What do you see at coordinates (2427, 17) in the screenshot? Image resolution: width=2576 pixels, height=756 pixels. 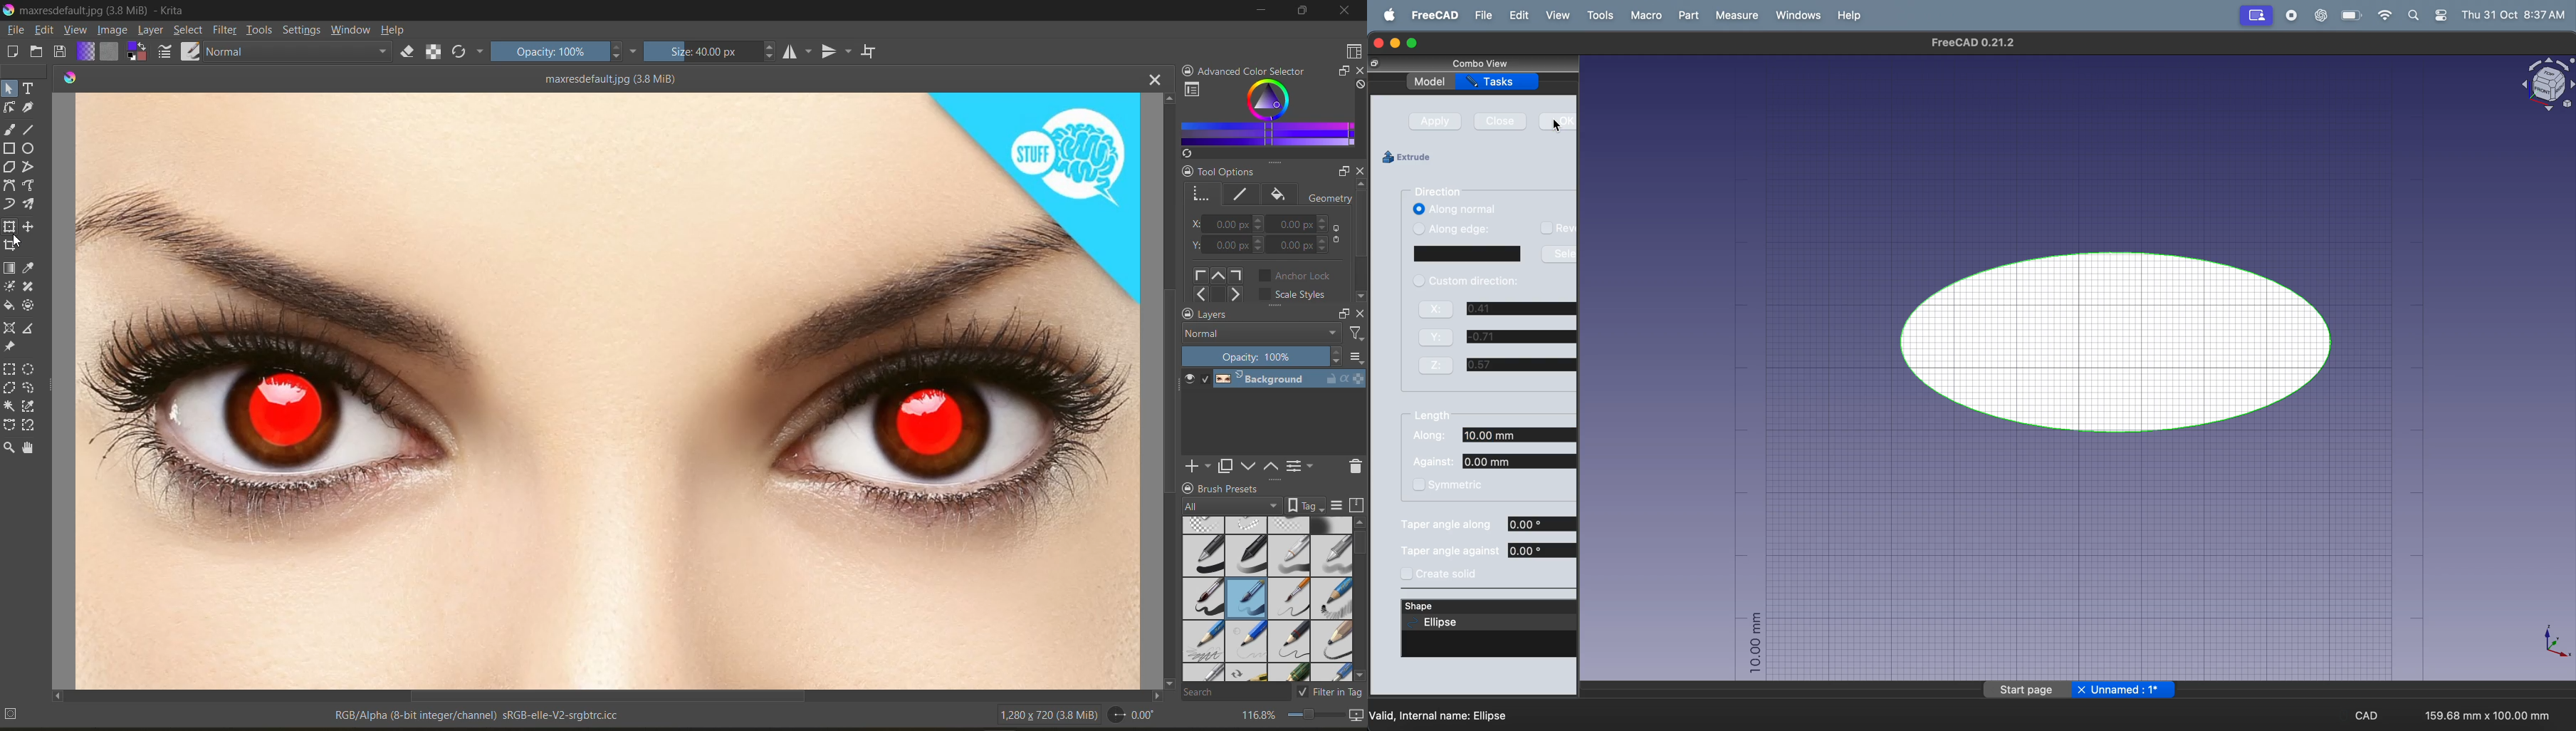 I see `apple widgets` at bounding box center [2427, 17].